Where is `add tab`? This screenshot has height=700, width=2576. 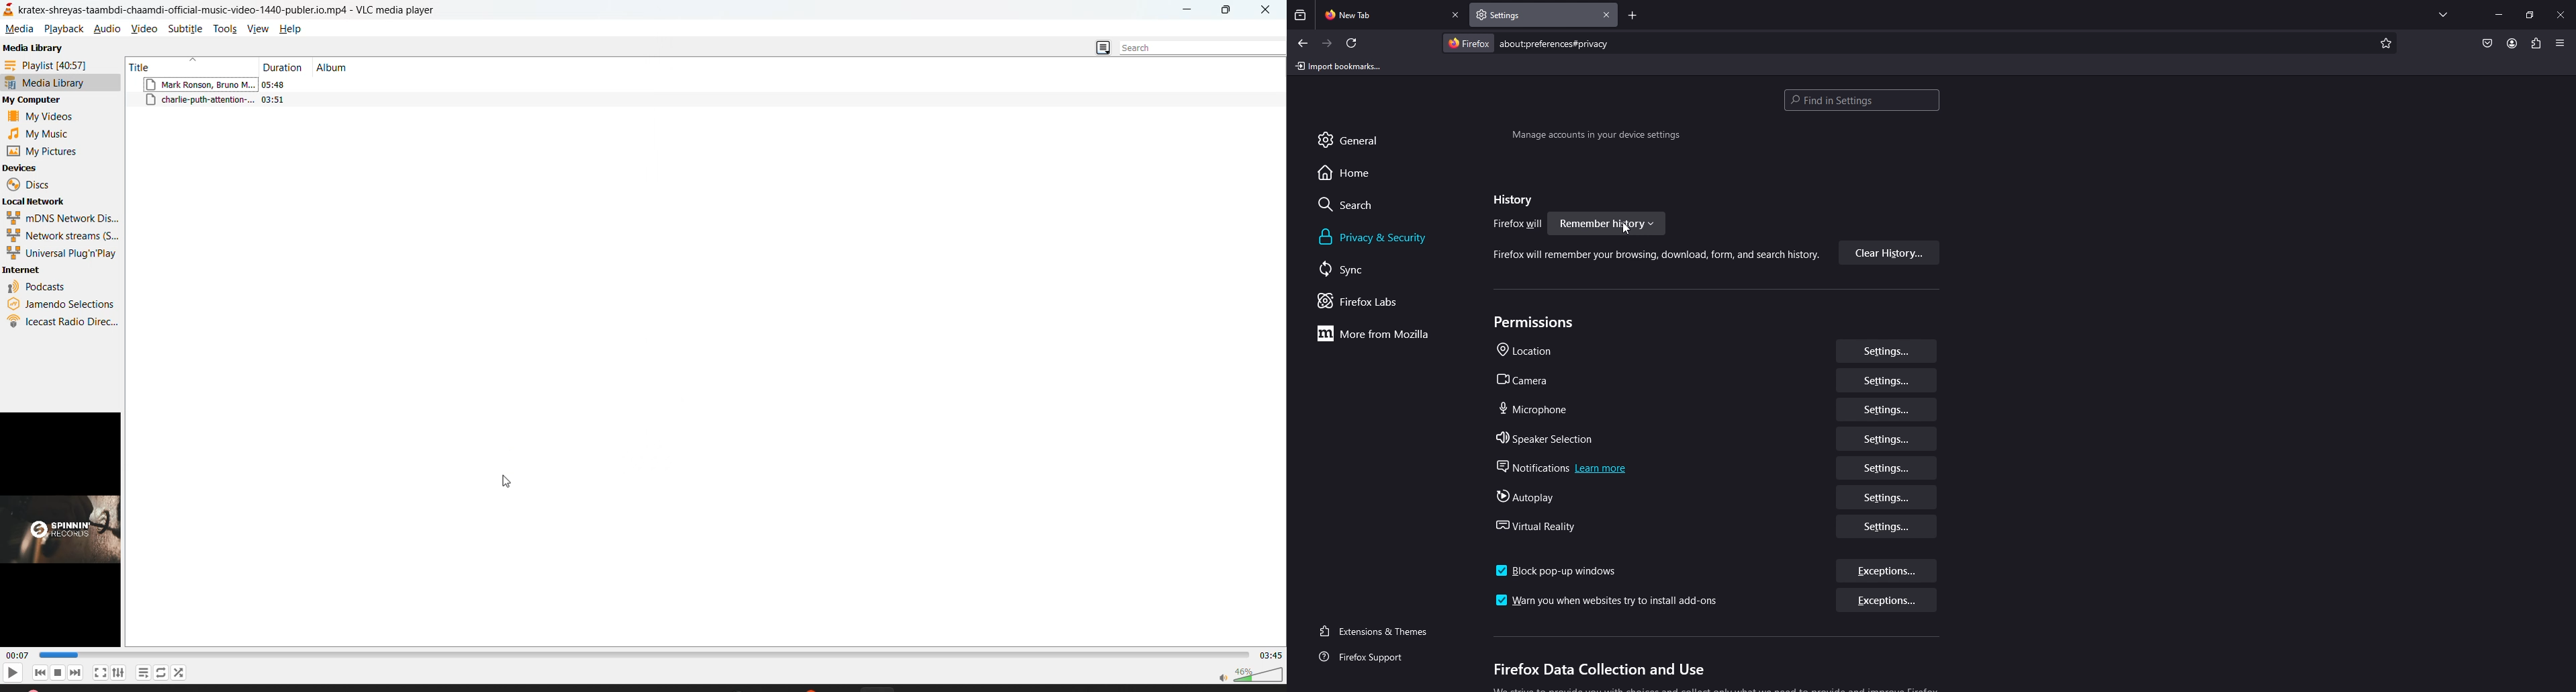 add tab is located at coordinates (1632, 17).